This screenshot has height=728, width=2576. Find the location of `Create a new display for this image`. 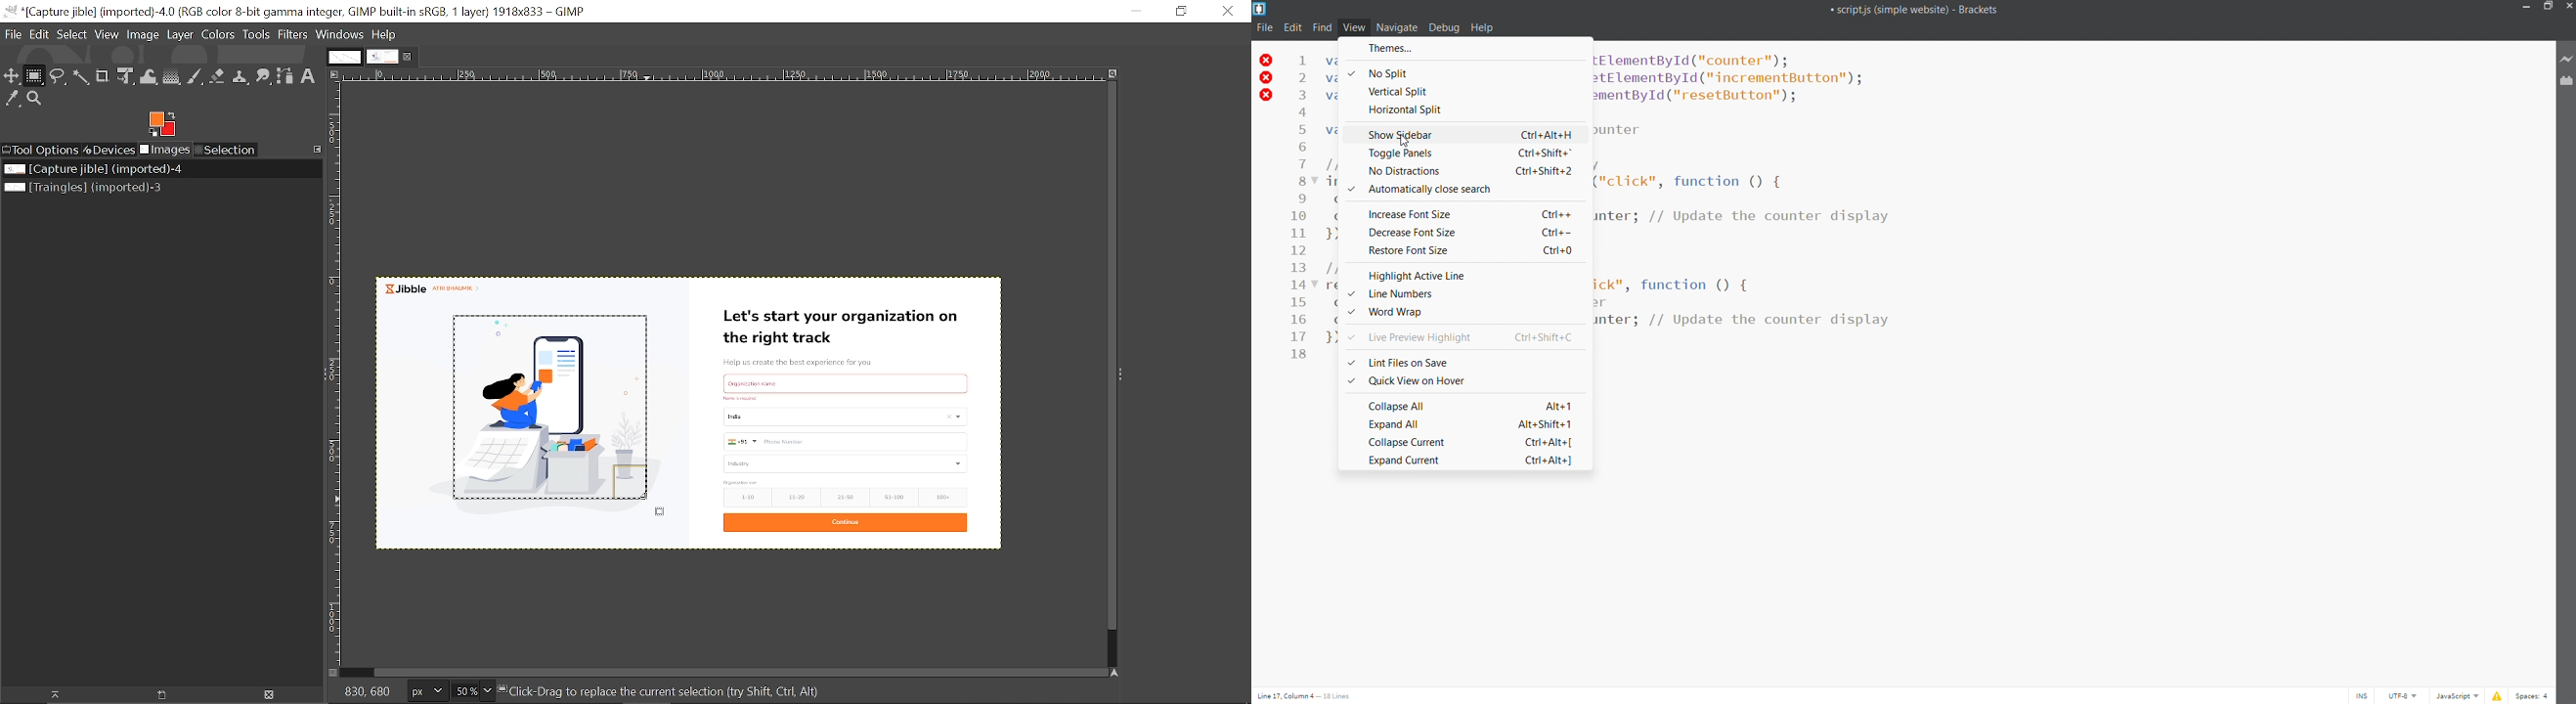

Create a new display for this image is located at coordinates (168, 694).